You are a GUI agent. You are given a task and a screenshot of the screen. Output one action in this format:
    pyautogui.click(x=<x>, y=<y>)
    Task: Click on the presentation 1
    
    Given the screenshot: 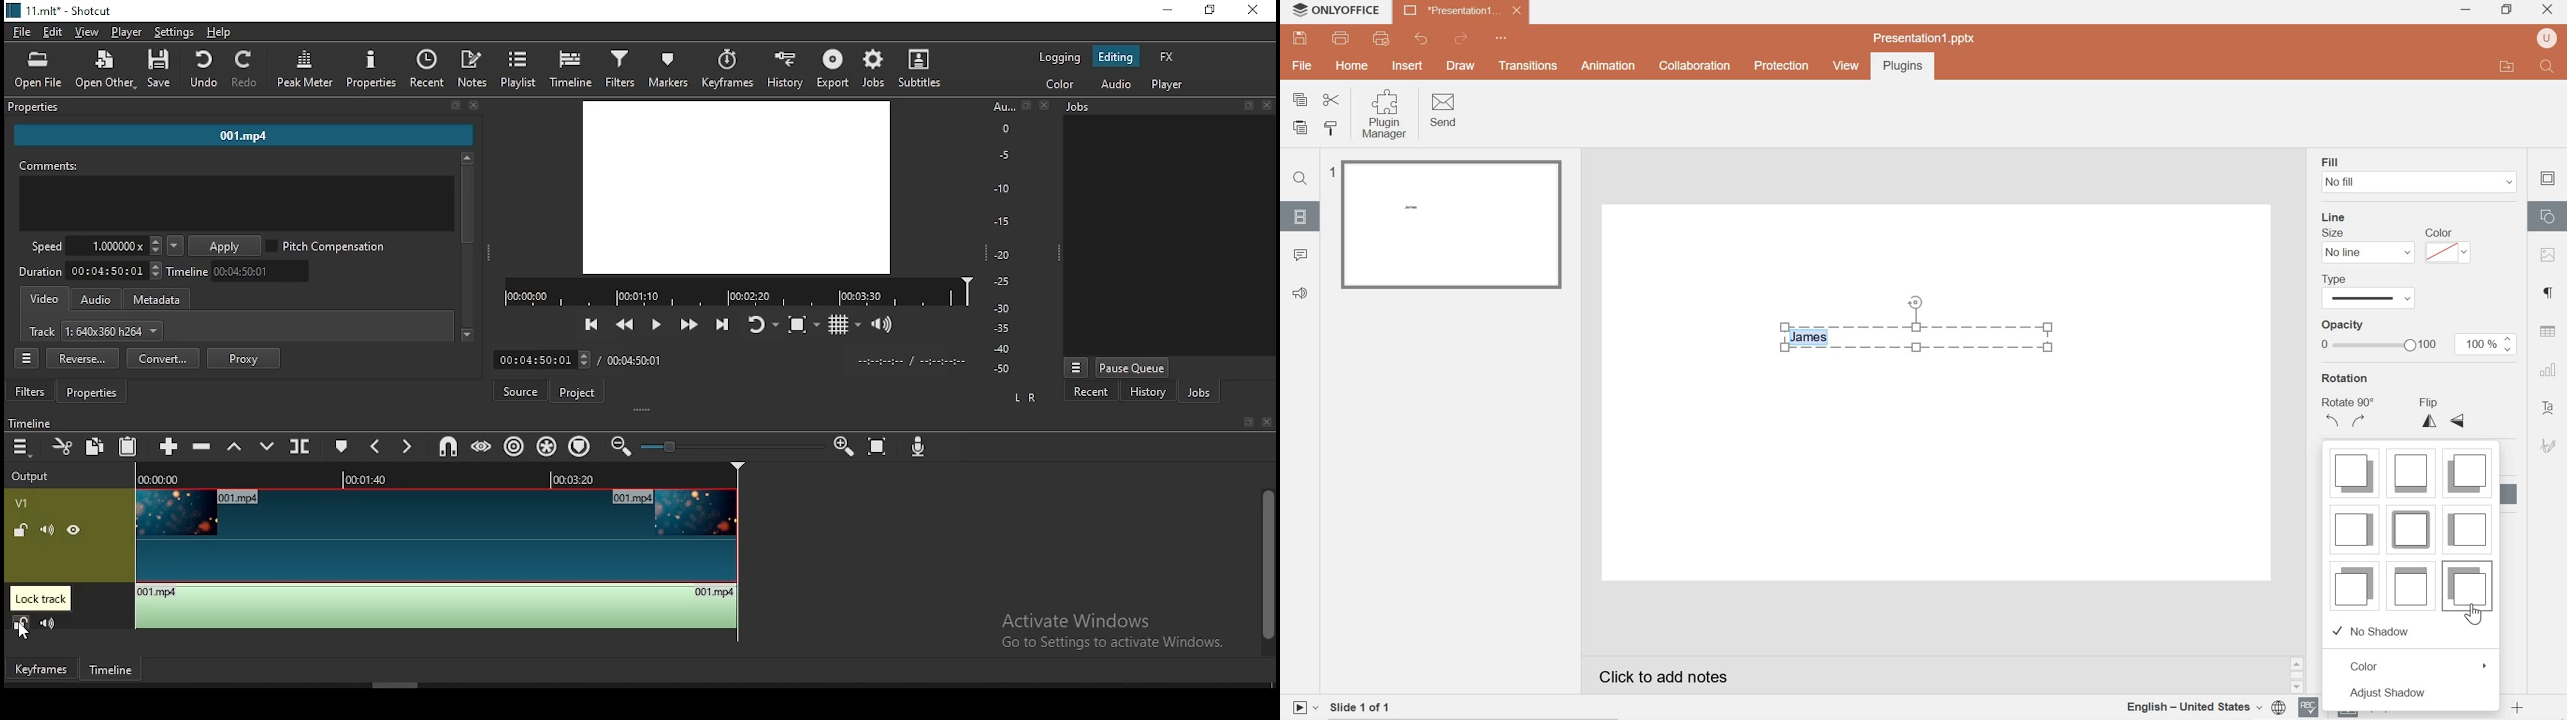 What is the action you would take?
    pyautogui.click(x=1462, y=11)
    